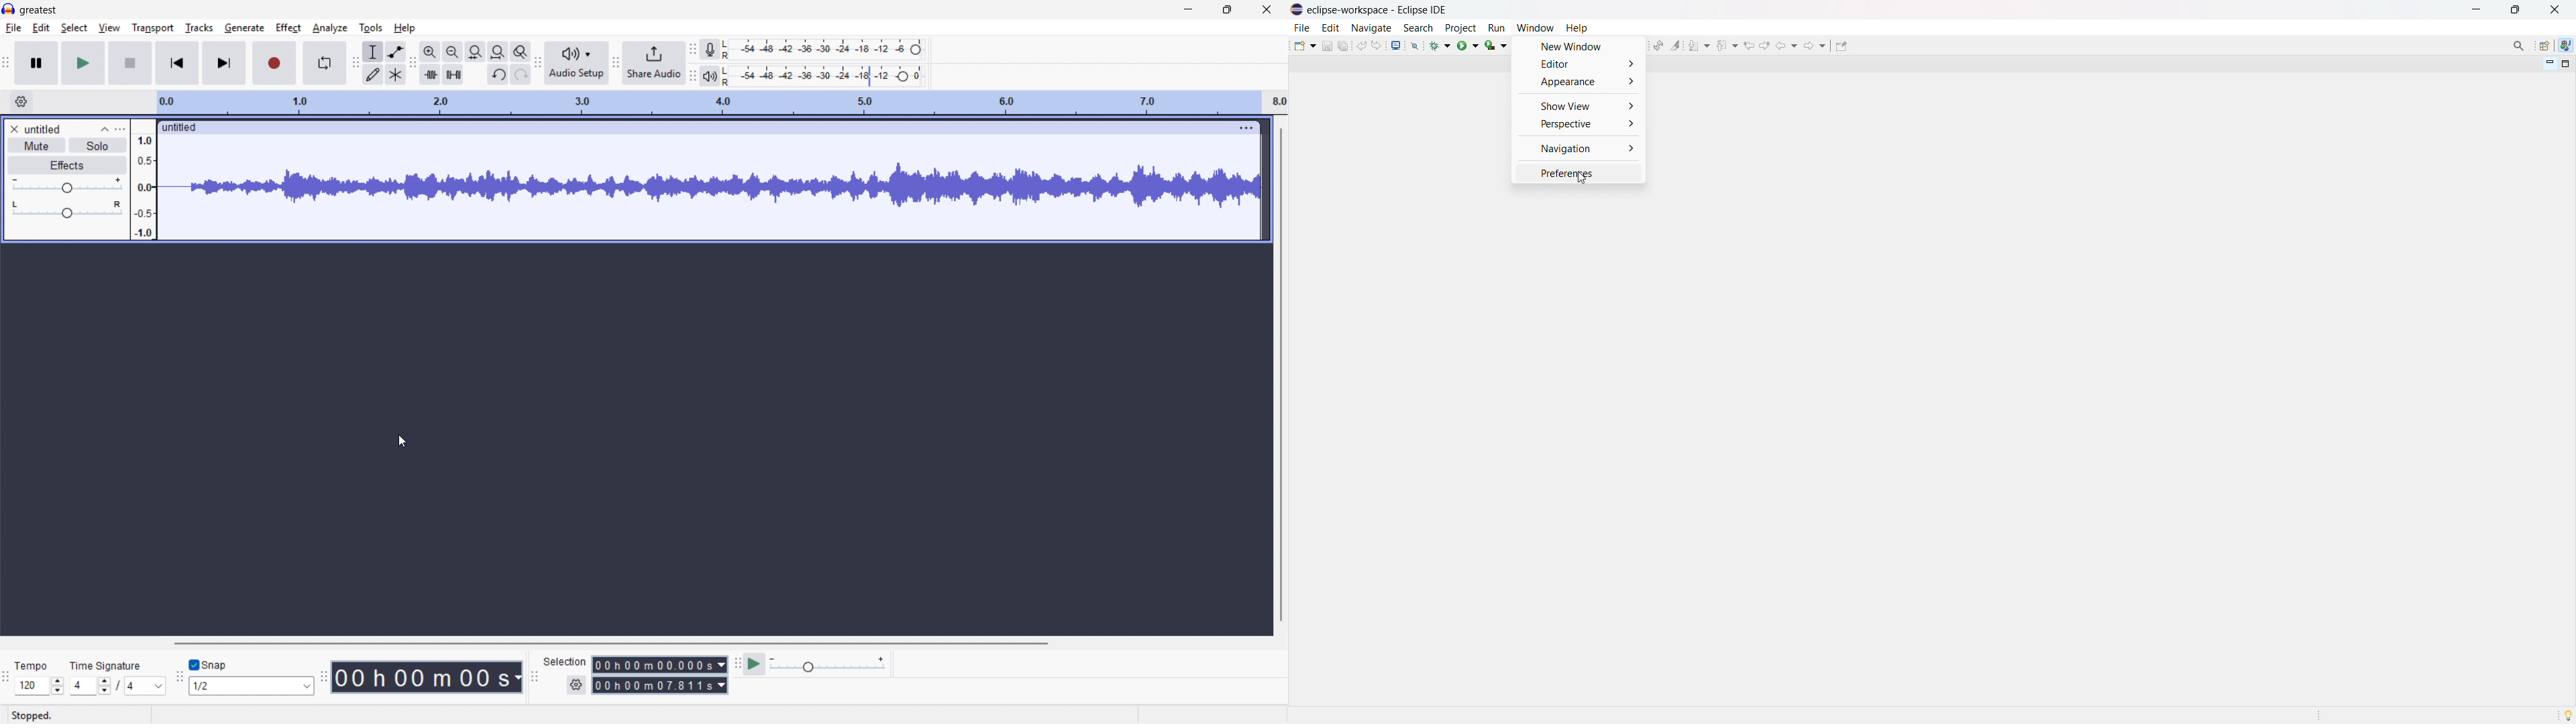 The image size is (2576, 728). Describe the element at coordinates (722, 103) in the screenshot. I see `timeline` at that location.